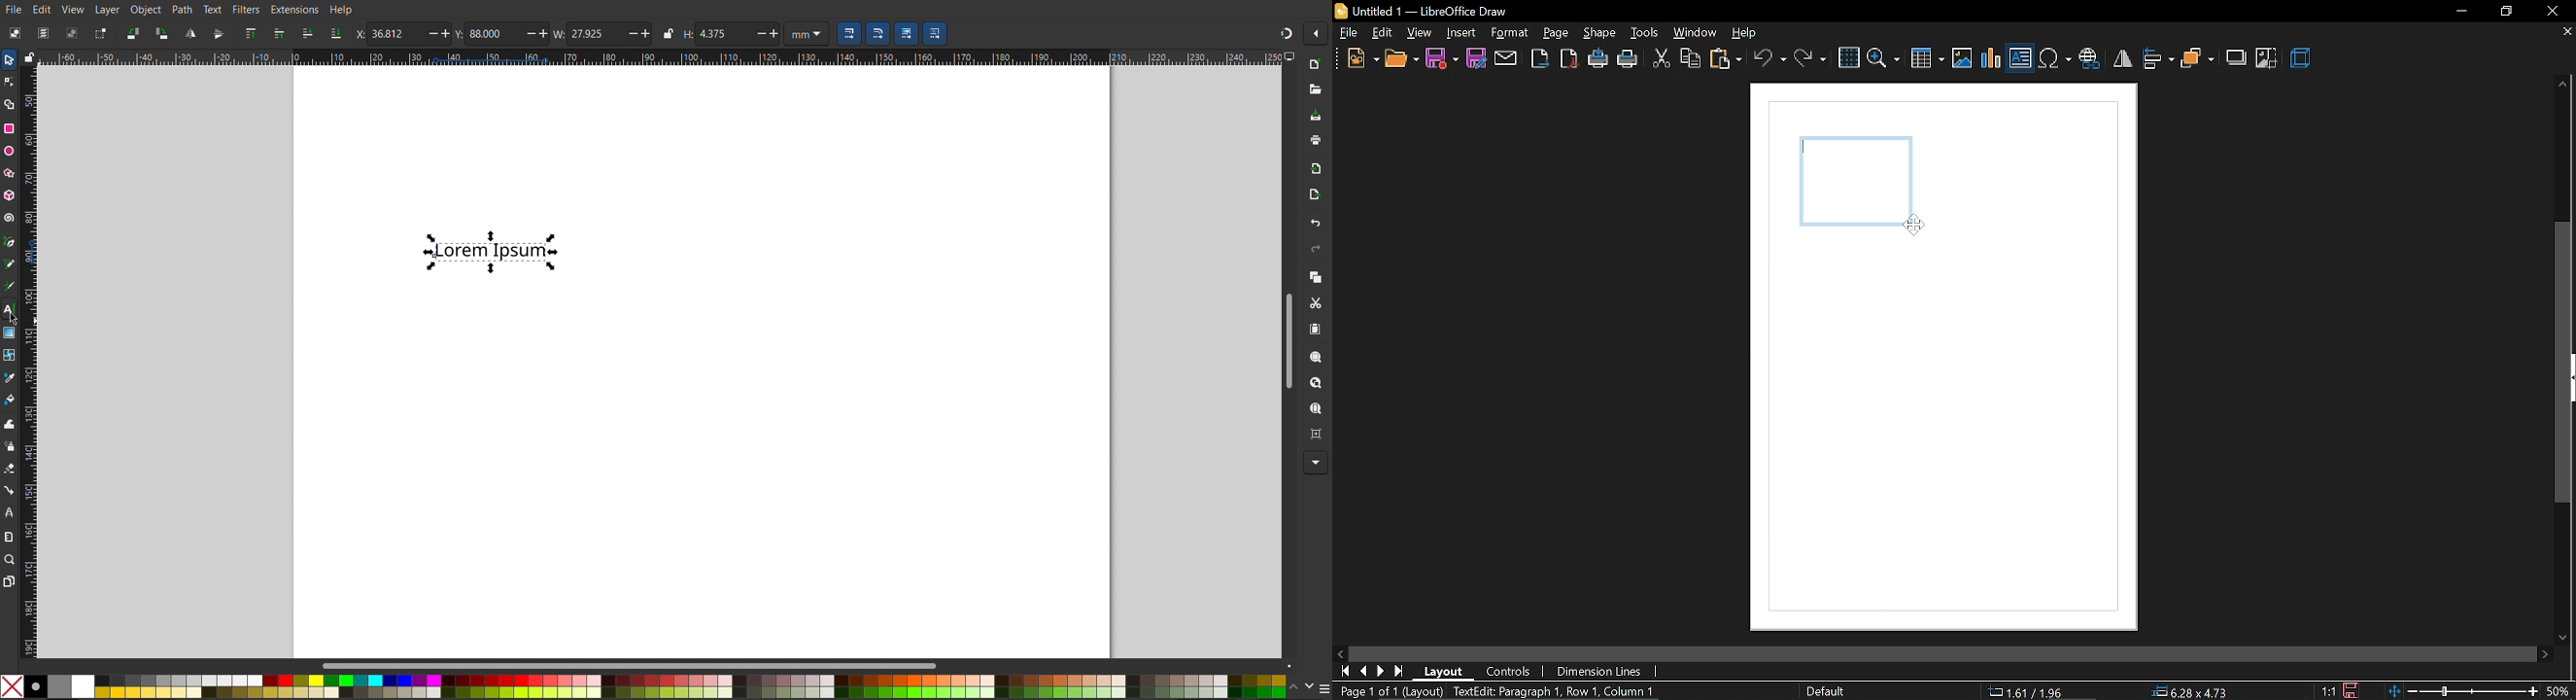 The height and width of the screenshot is (700, 2576). What do you see at coordinates (877, 34) in the screenshot?
I see `Scale radii of round corners` at bounding box center [877, 34].